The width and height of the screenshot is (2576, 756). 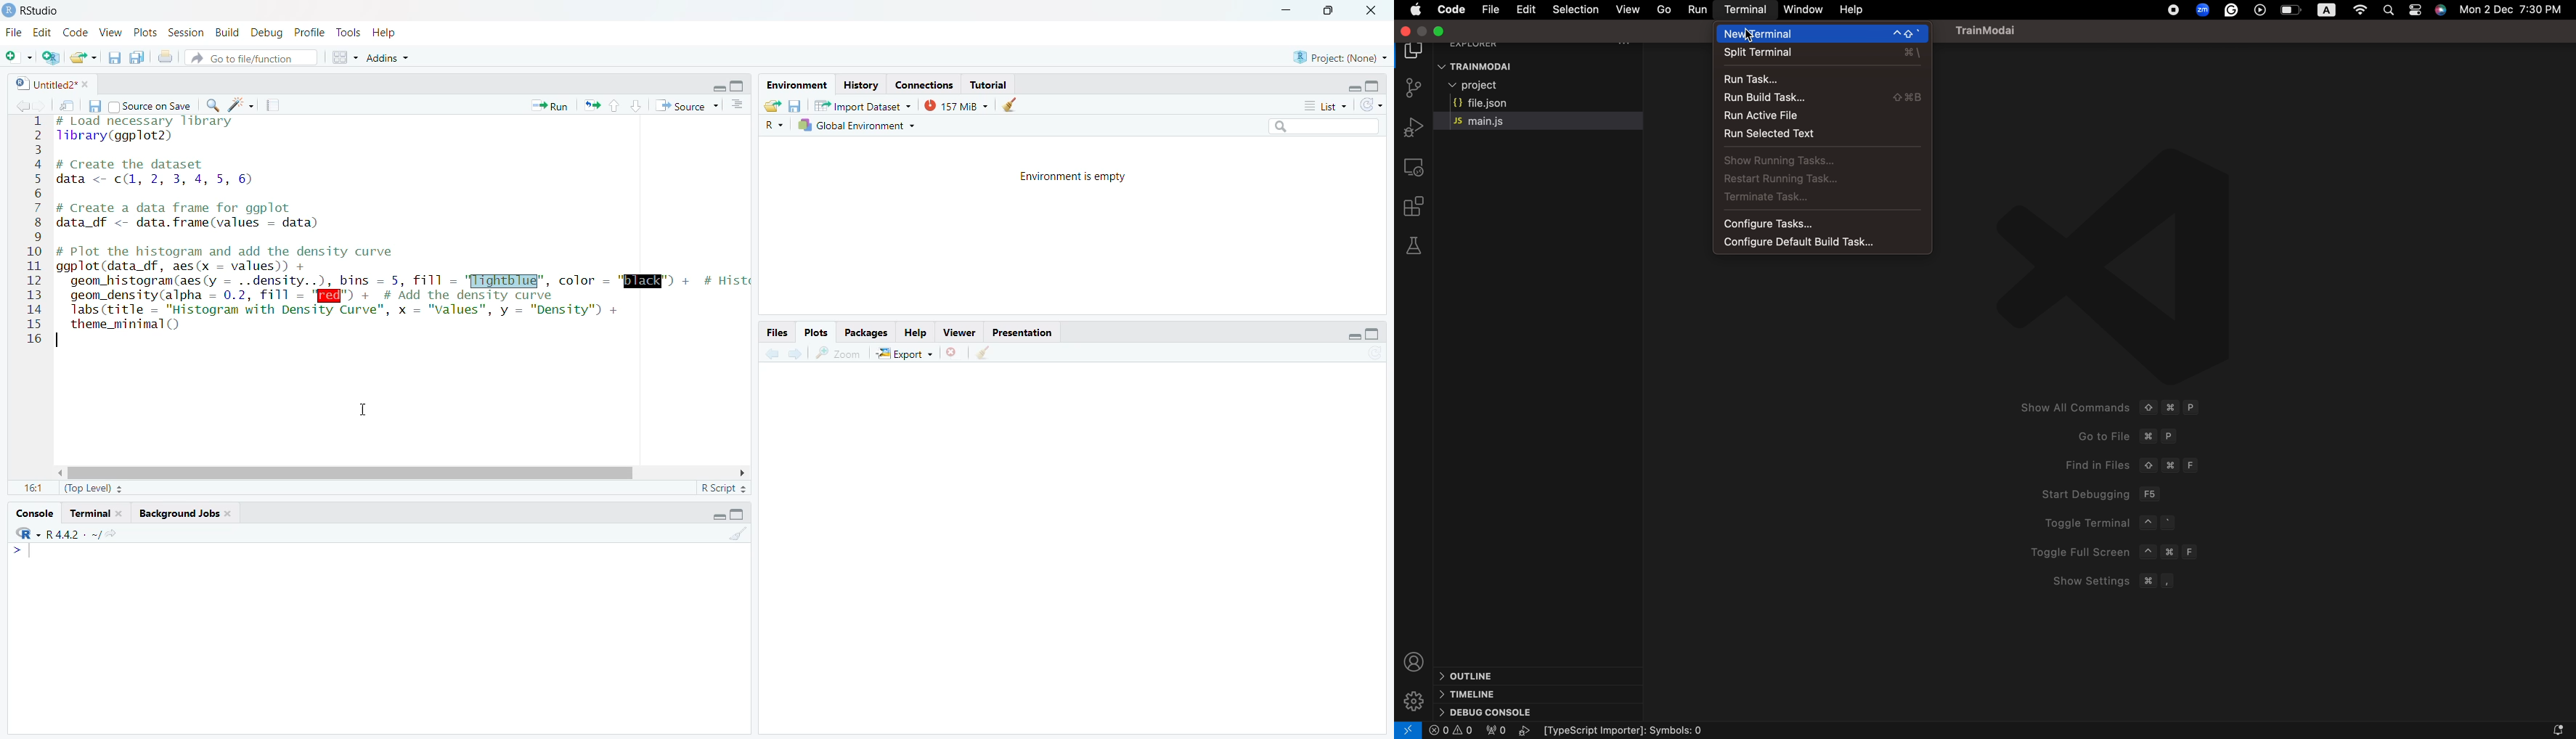 I want to click on Session, so click(x=187, y=31).